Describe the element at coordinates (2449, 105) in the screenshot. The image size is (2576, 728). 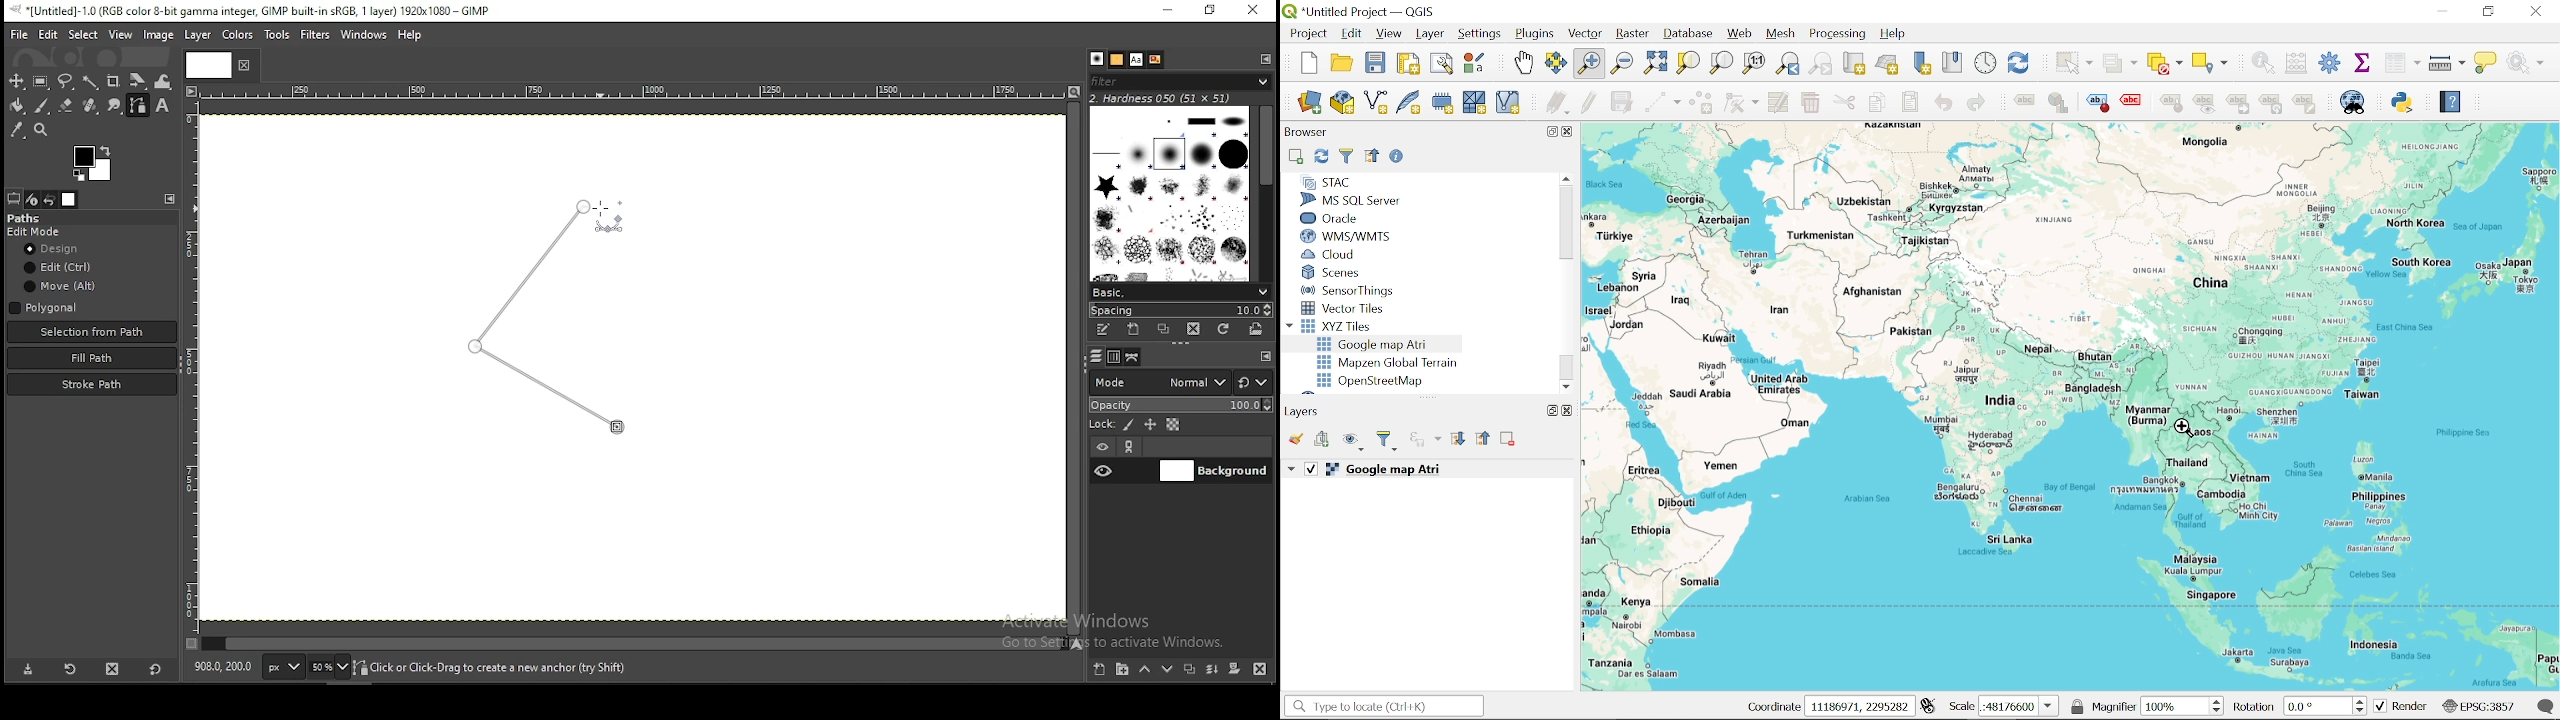
I see `Help` at that location.